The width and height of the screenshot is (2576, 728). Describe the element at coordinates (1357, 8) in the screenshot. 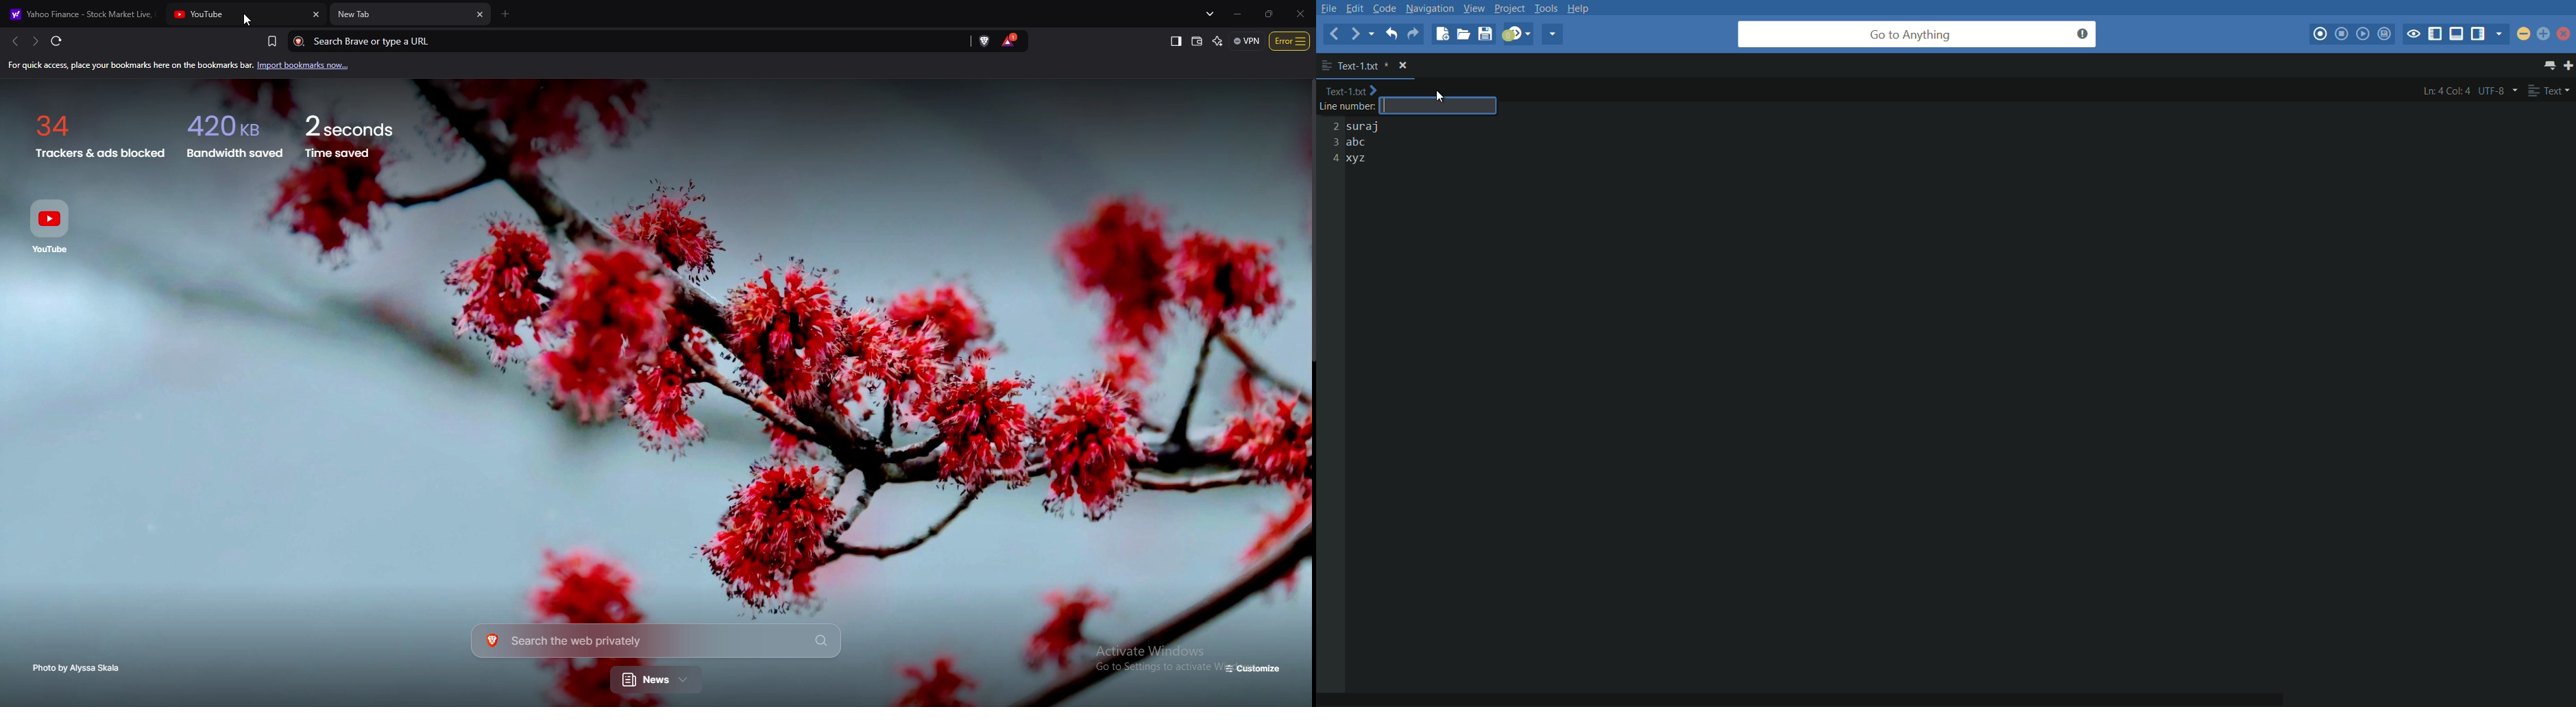

I see `edit ` at that location.